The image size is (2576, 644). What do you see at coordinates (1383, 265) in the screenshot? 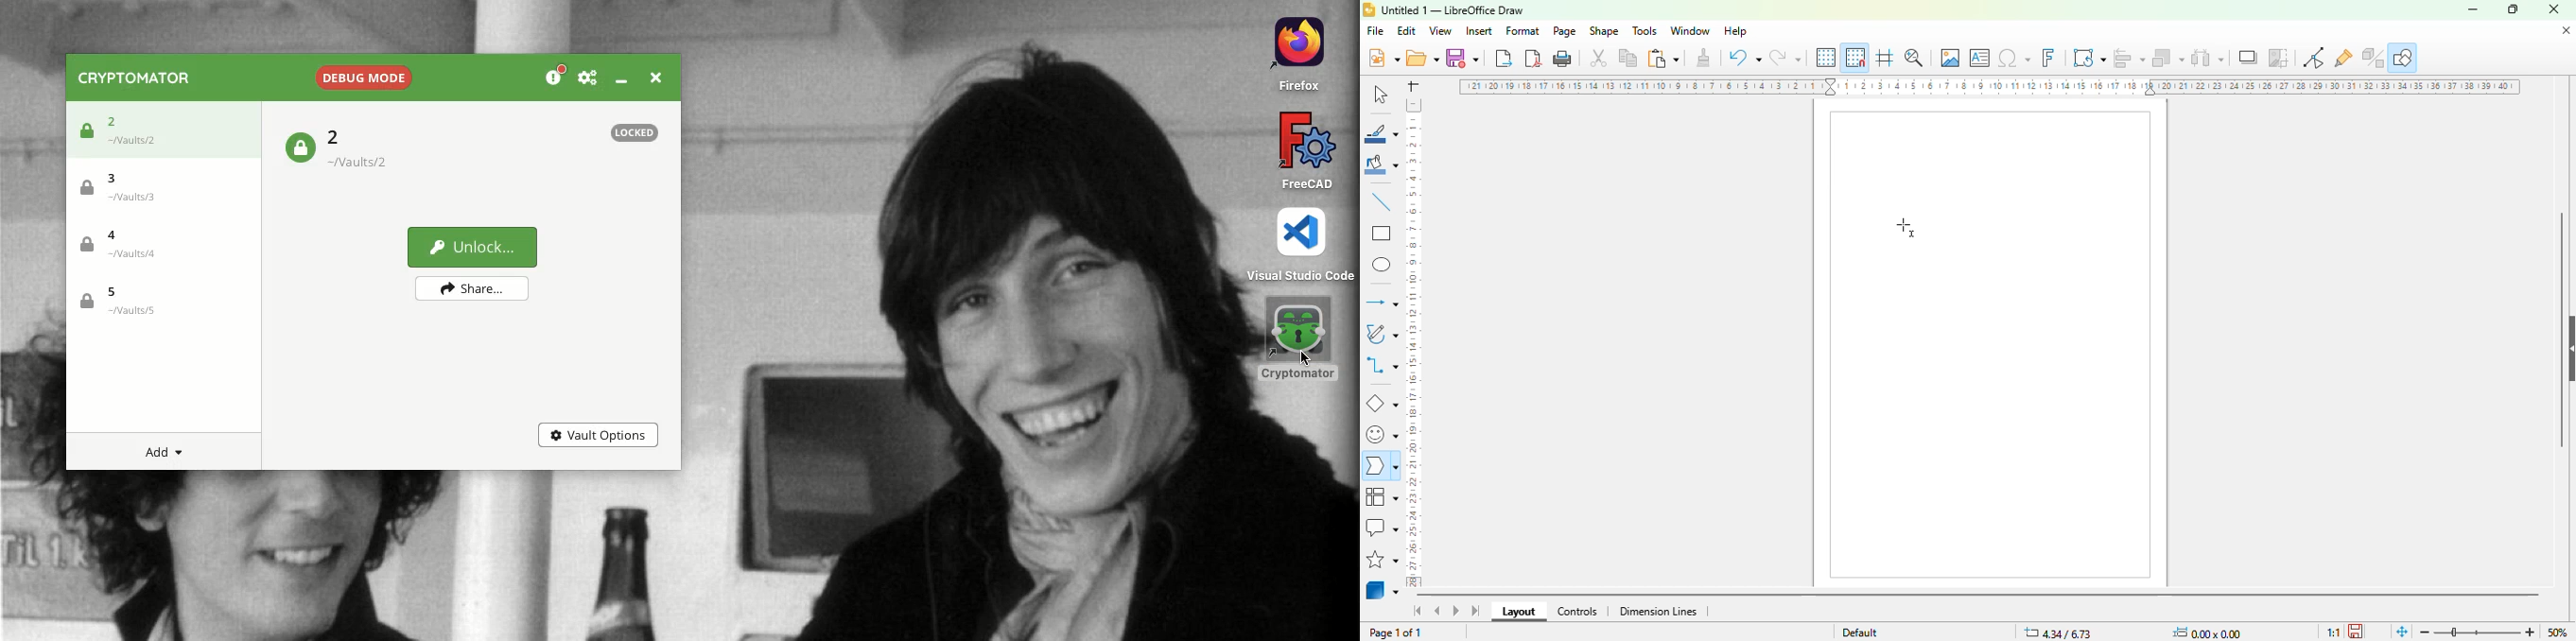
I see `ellipse` at bounding box center [1383, 265].